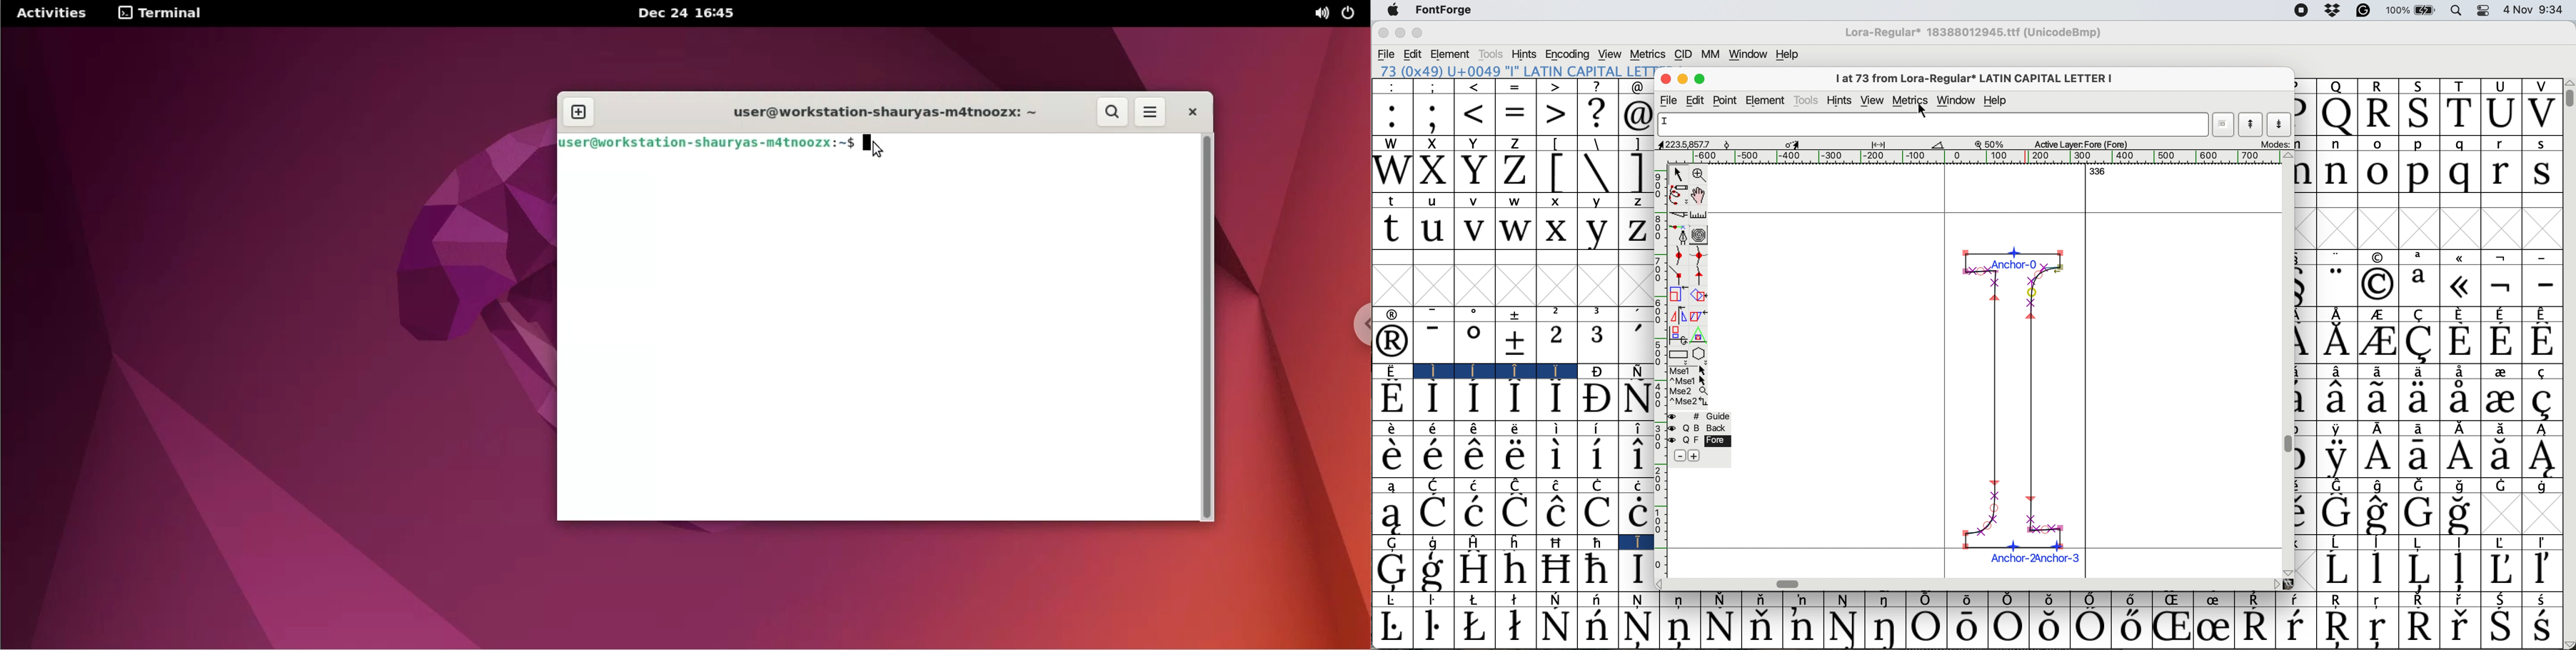 The height and width of the screenshot is (672, 2576). I want to click on 2, so click(1558, 313).